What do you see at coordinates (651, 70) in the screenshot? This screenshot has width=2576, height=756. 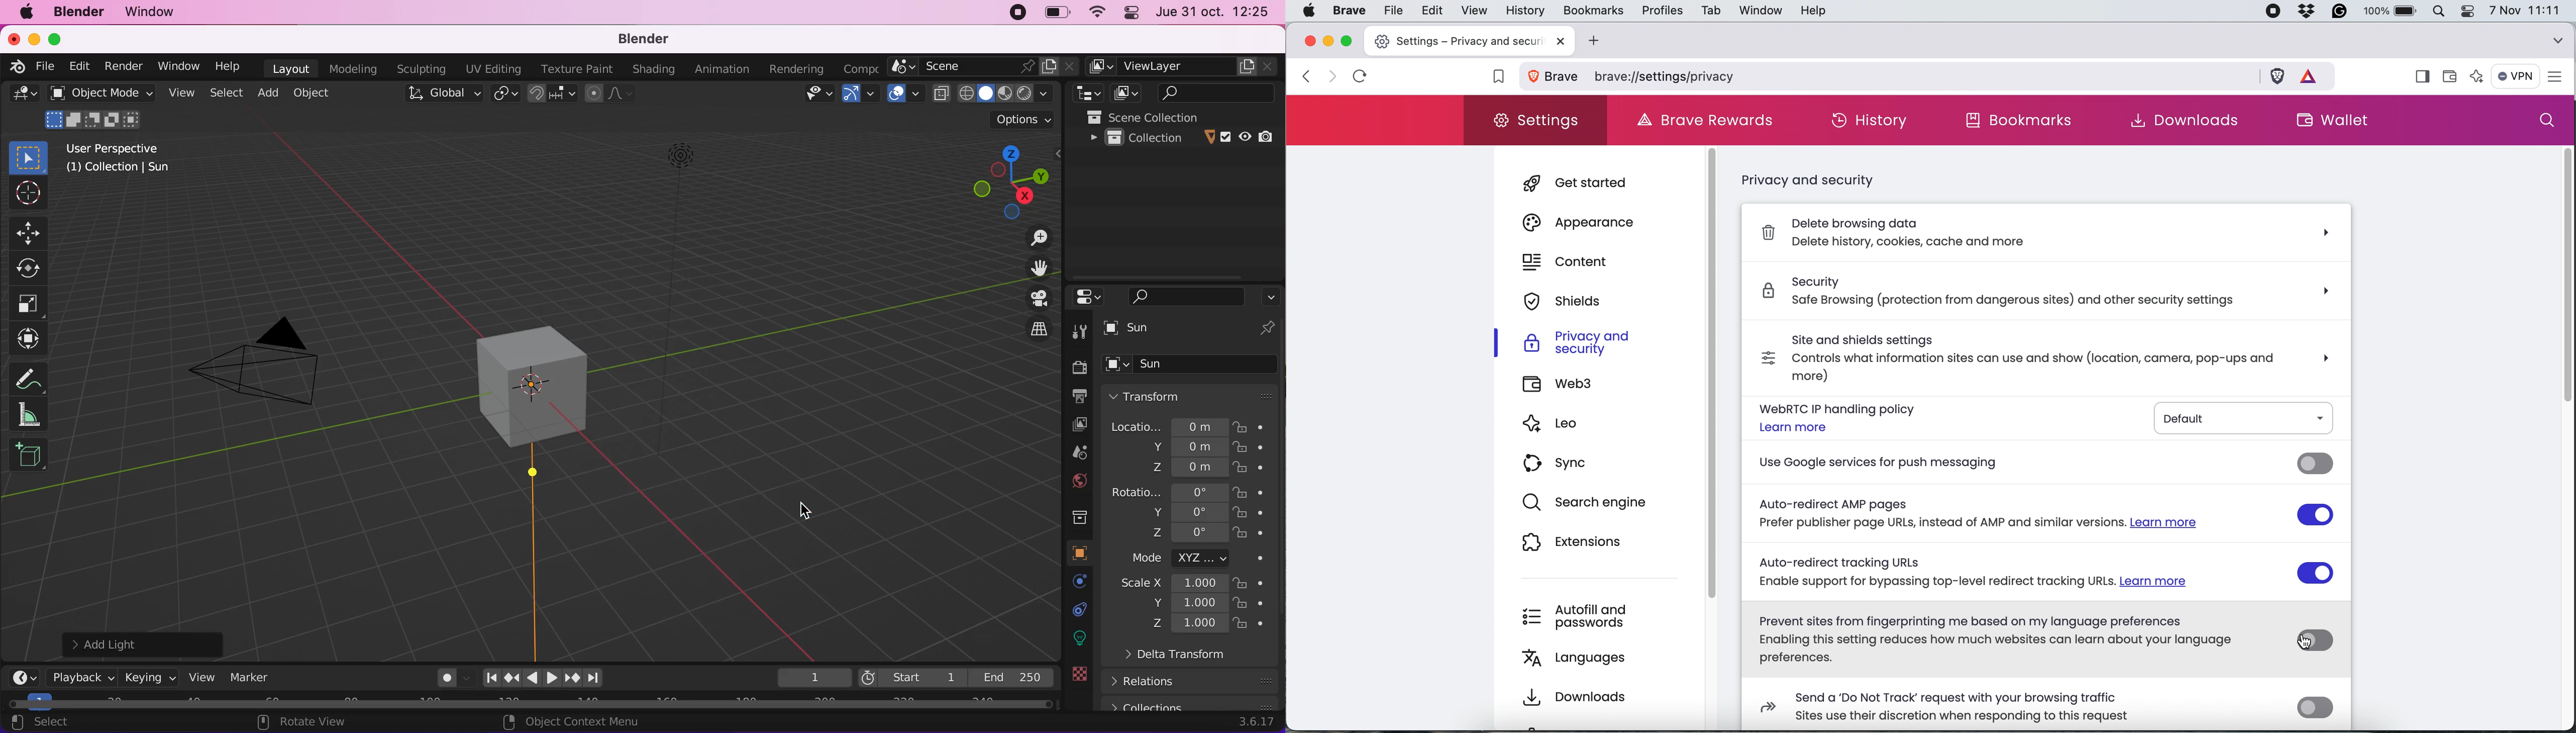 I see `shading` at bounding box center [651, 70].